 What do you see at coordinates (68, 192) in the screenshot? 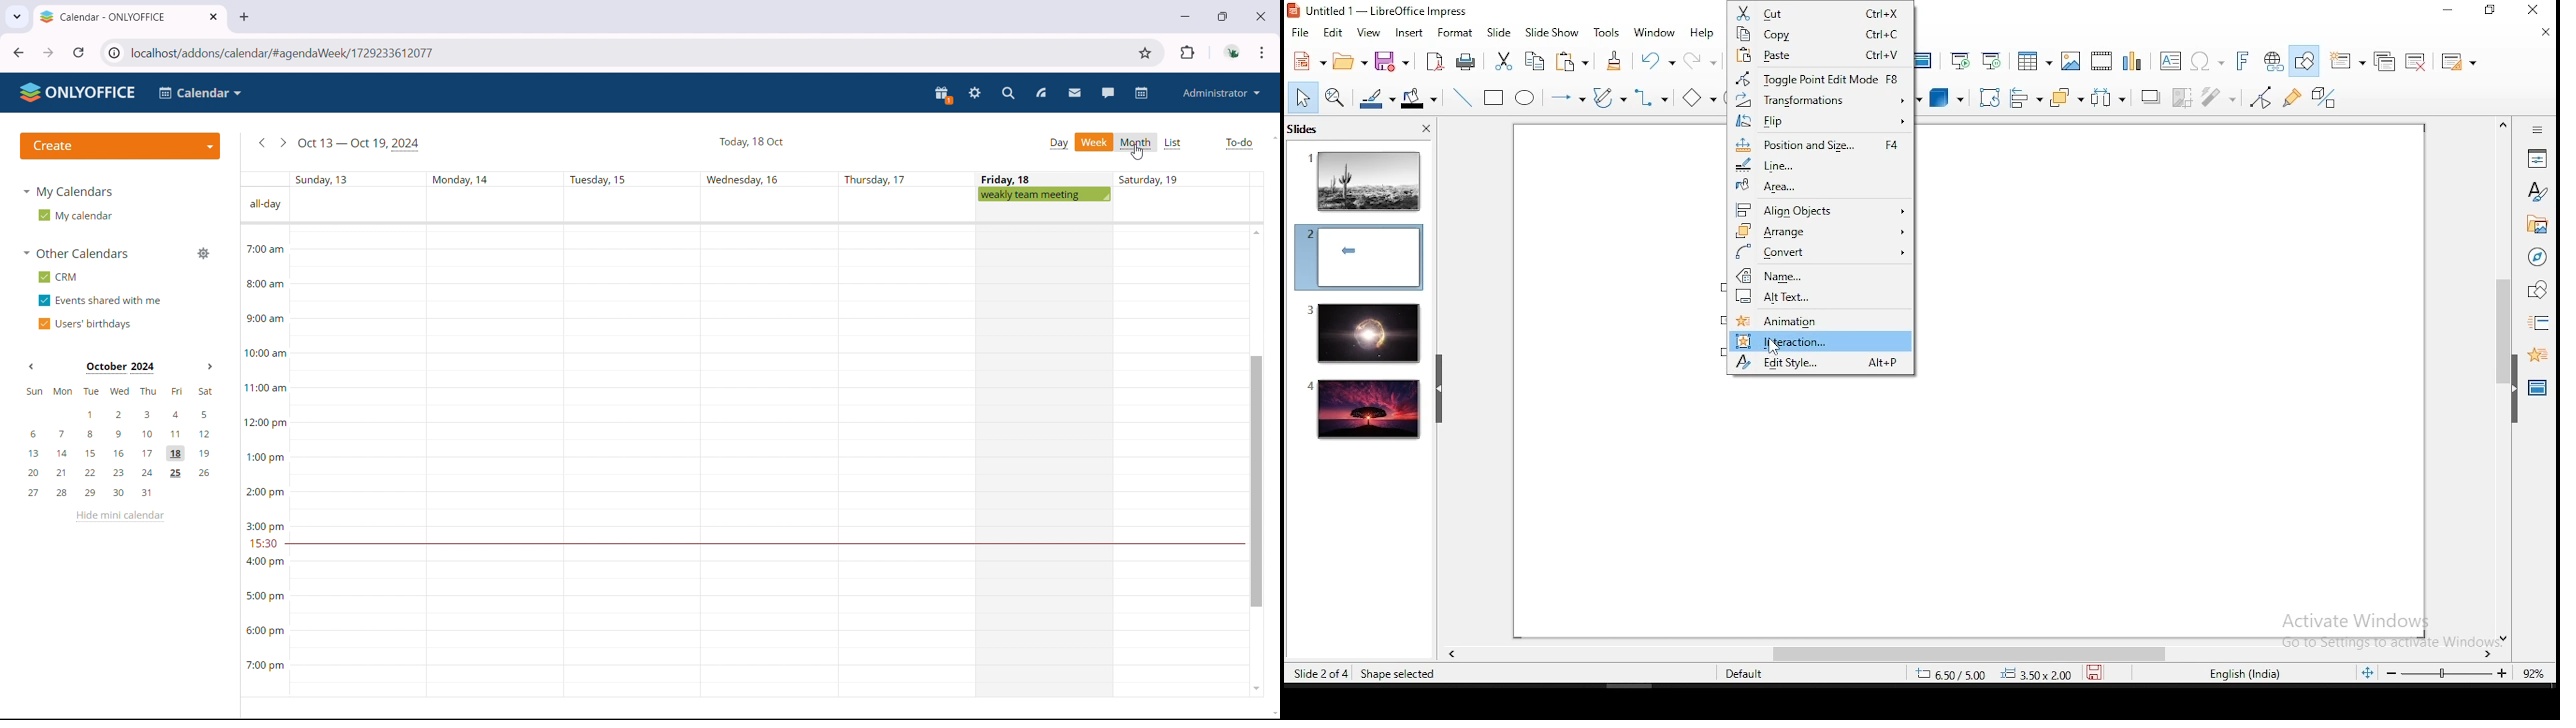
I see `my calendars` at bounding box center [68, 192].